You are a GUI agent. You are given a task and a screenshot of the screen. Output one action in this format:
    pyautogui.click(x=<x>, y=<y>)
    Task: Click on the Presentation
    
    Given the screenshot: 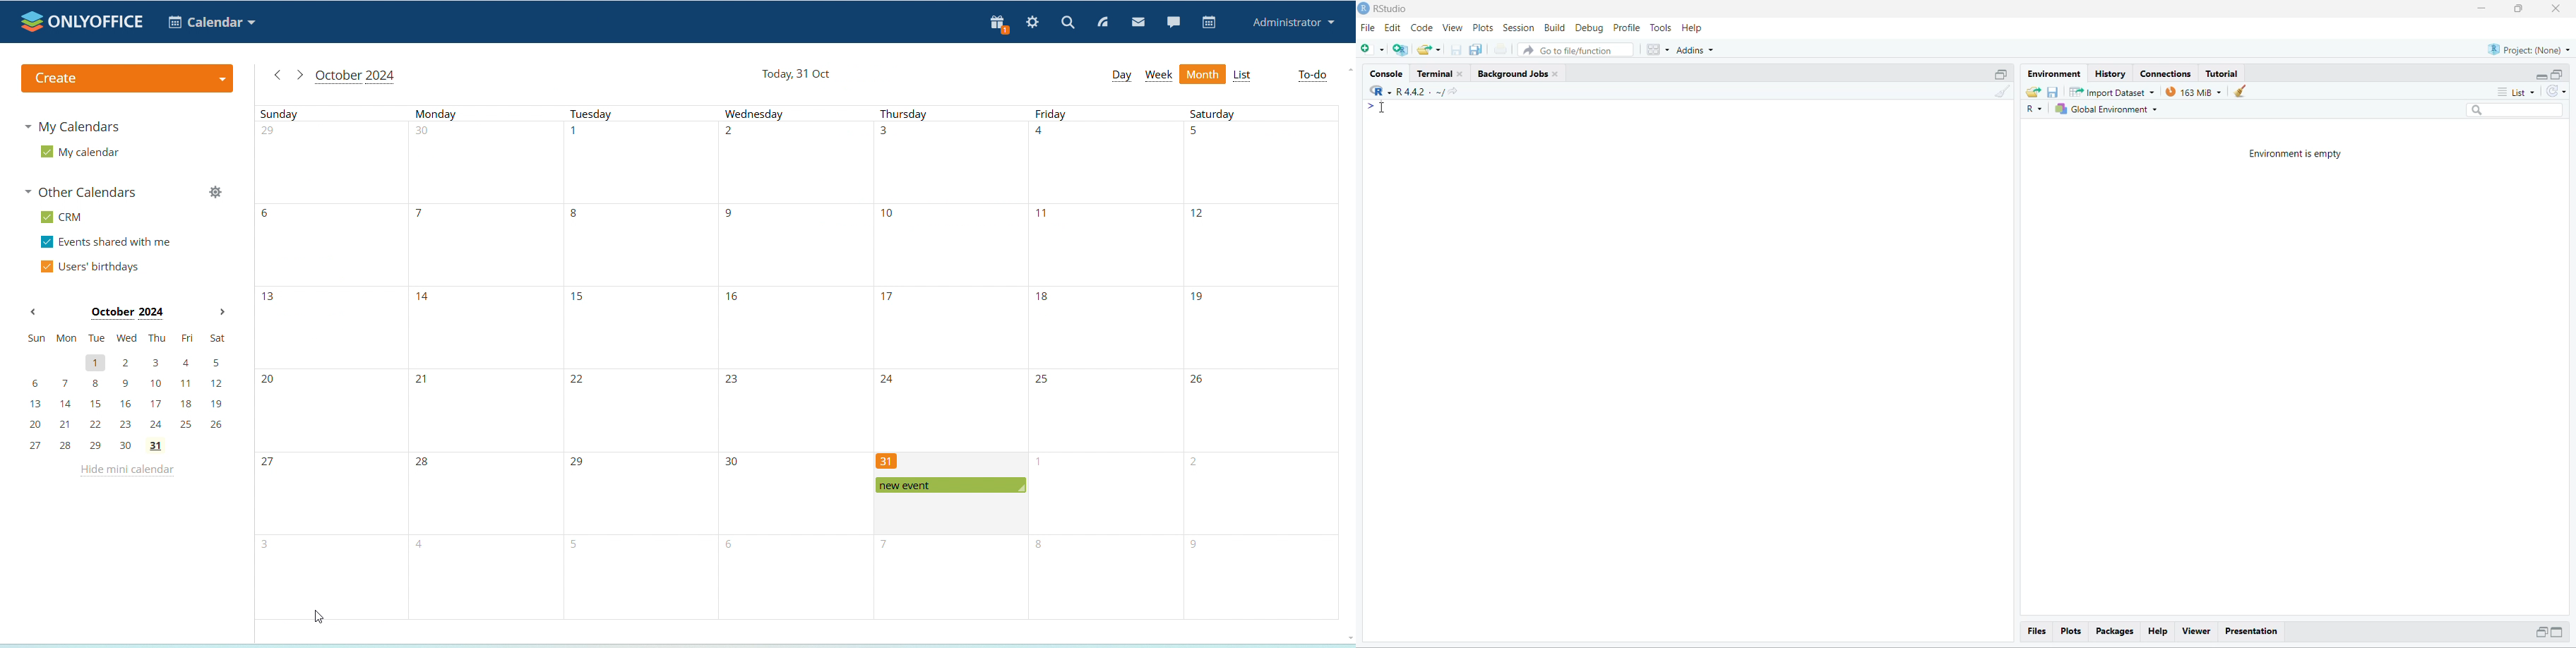 What is the action you would take?
    pyautogui.click(x=2253, y=632)
    